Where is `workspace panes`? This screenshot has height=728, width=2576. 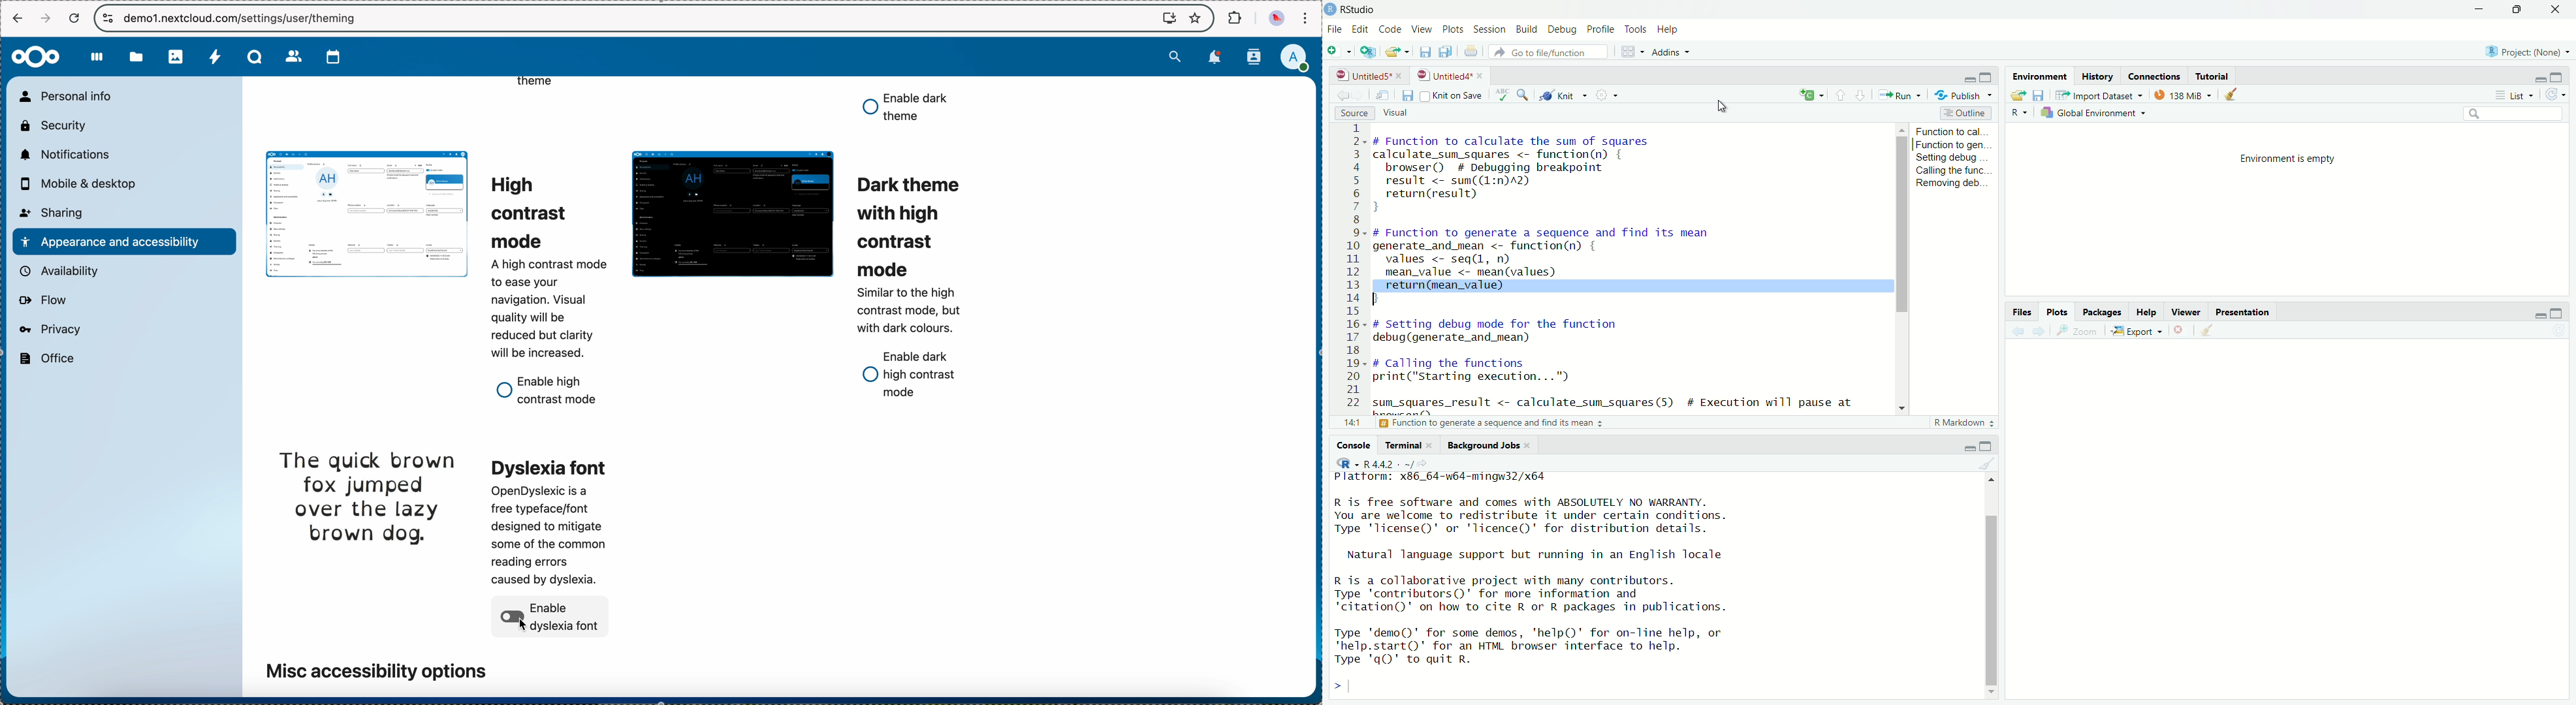 workspace panes is located at coordinates (1634, 52).